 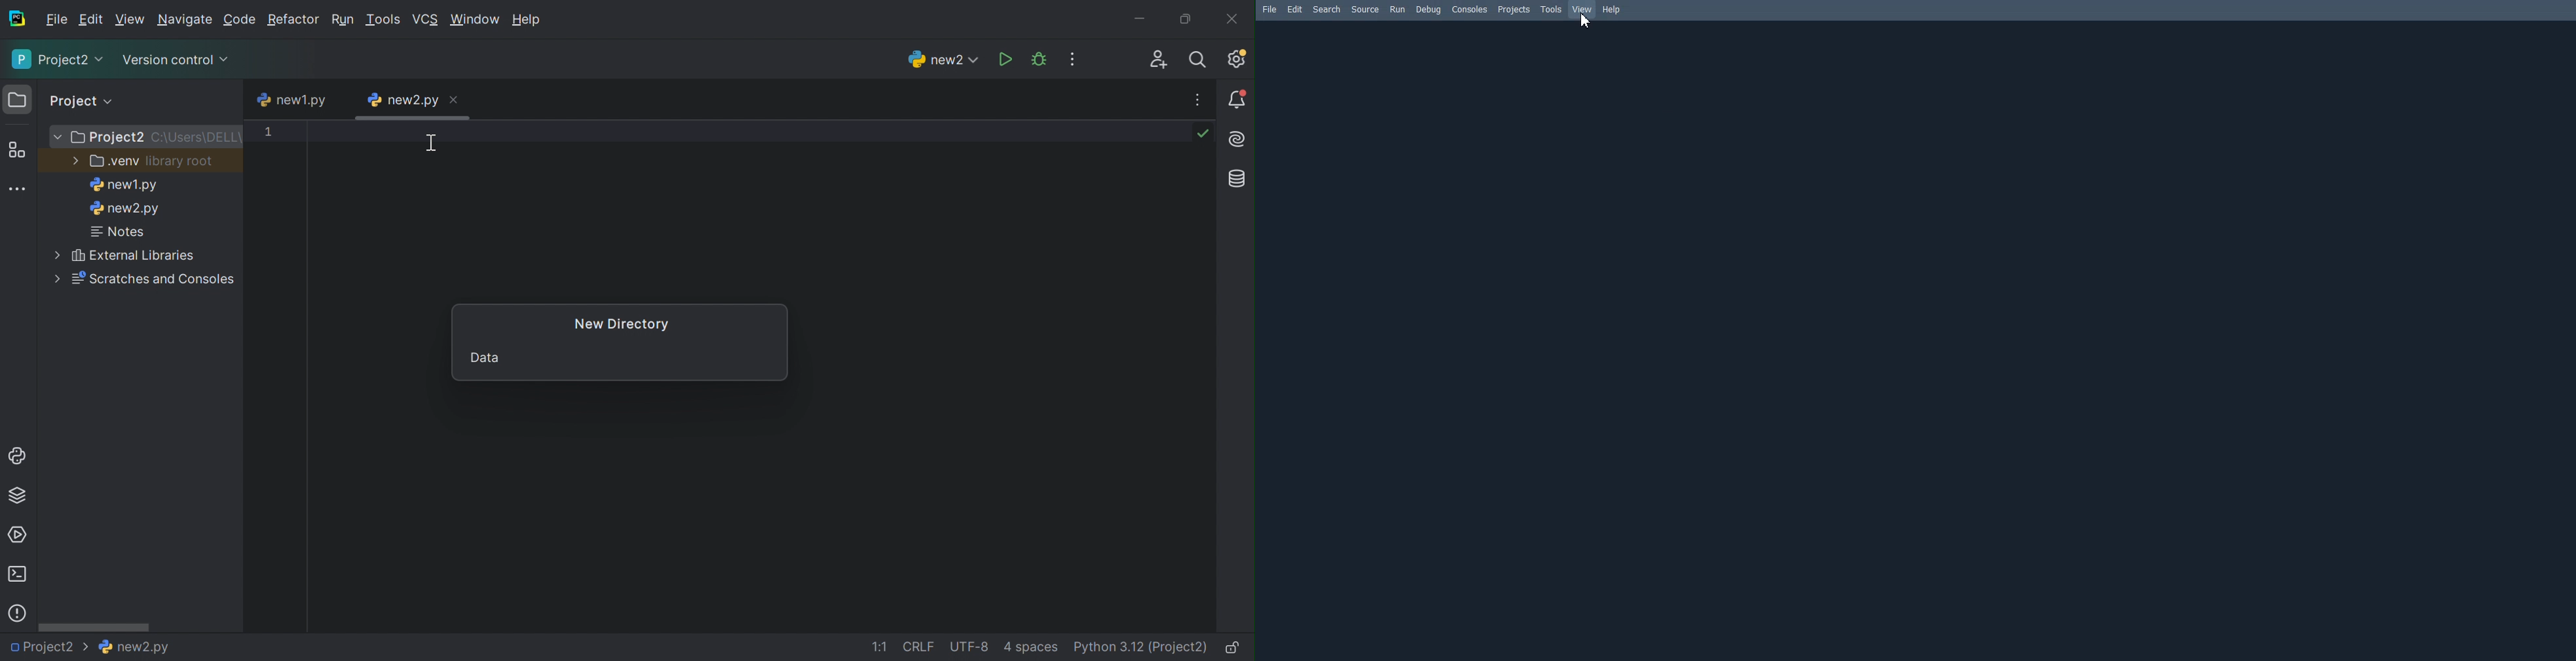 What do you see at coordinates (476, 20) in the screenshot?
I see `Windows` at bounding box center [476, 20].